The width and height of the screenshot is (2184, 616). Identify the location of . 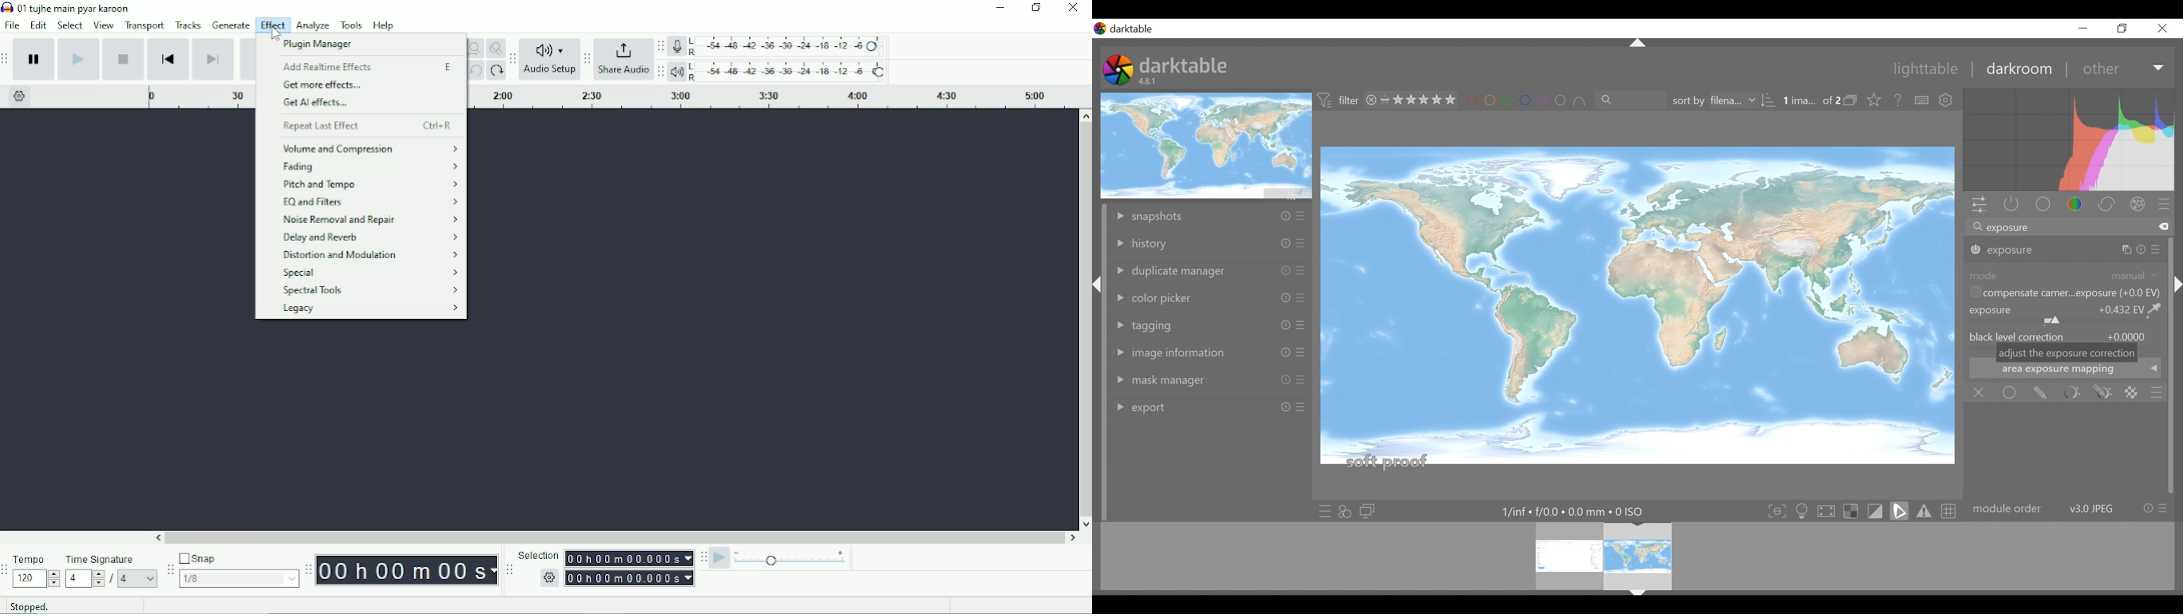
(2159, 250).